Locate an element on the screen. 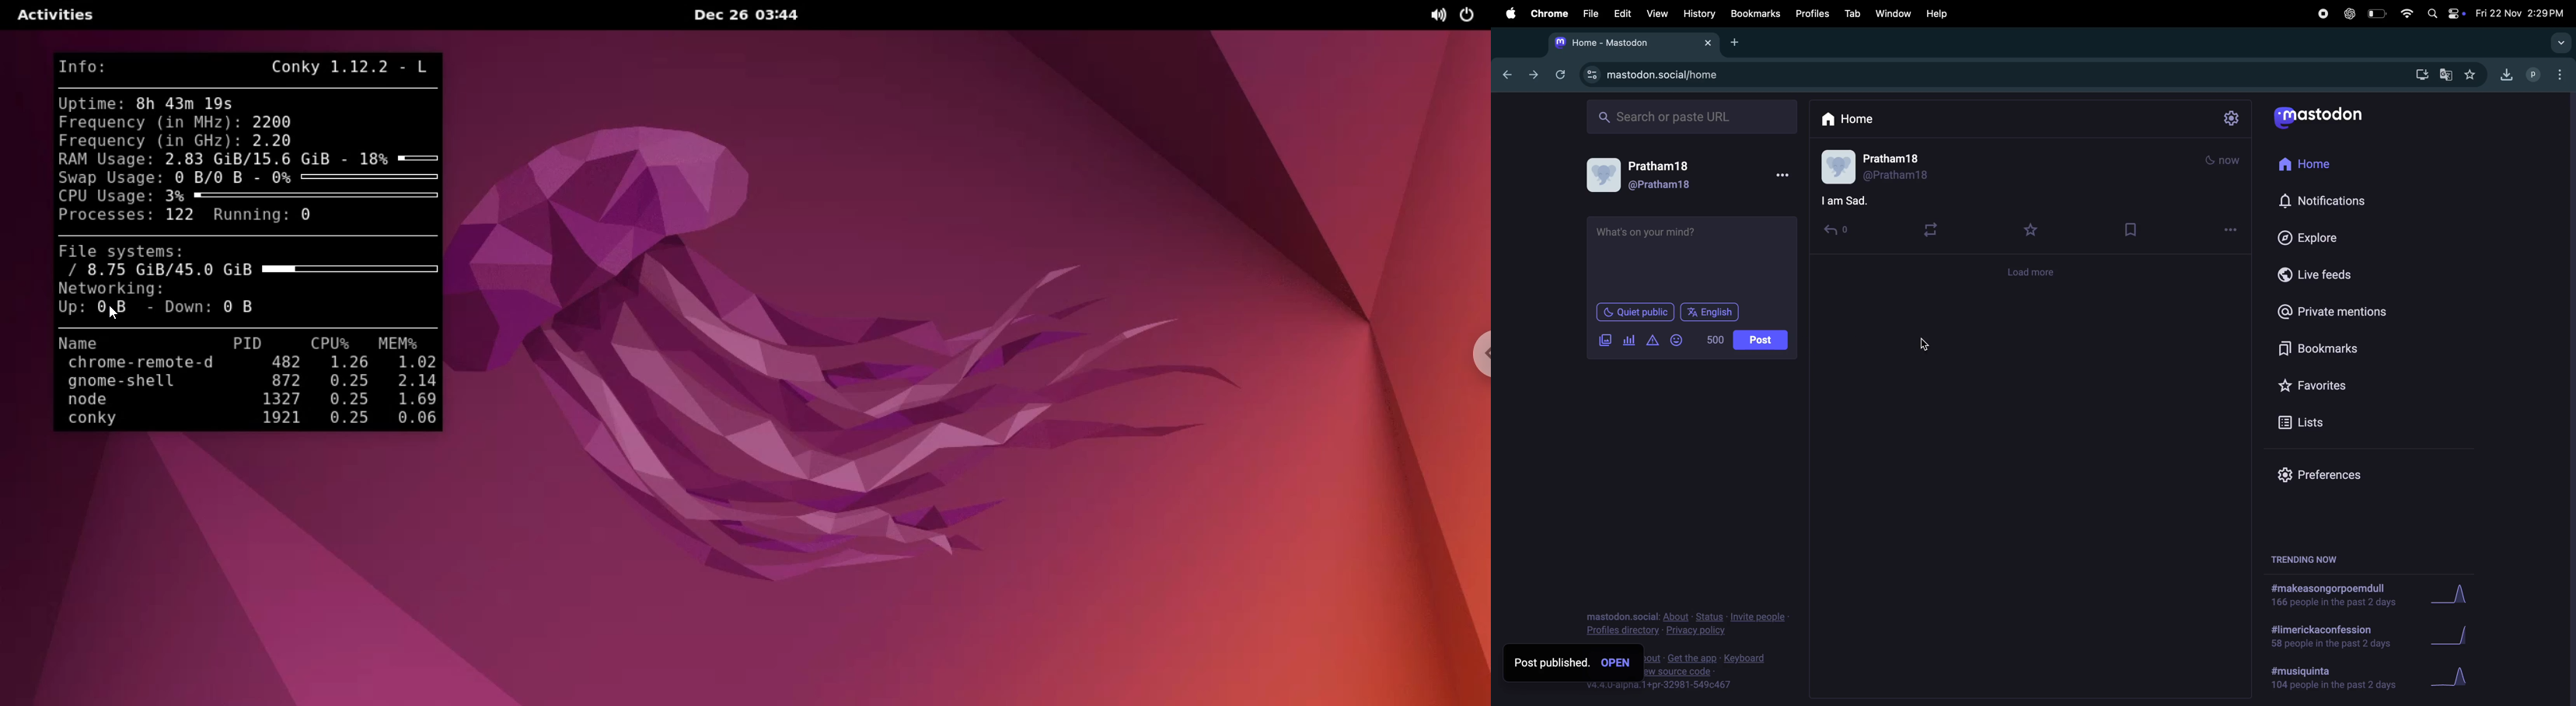  more options is located at coordinates (1781, 176).